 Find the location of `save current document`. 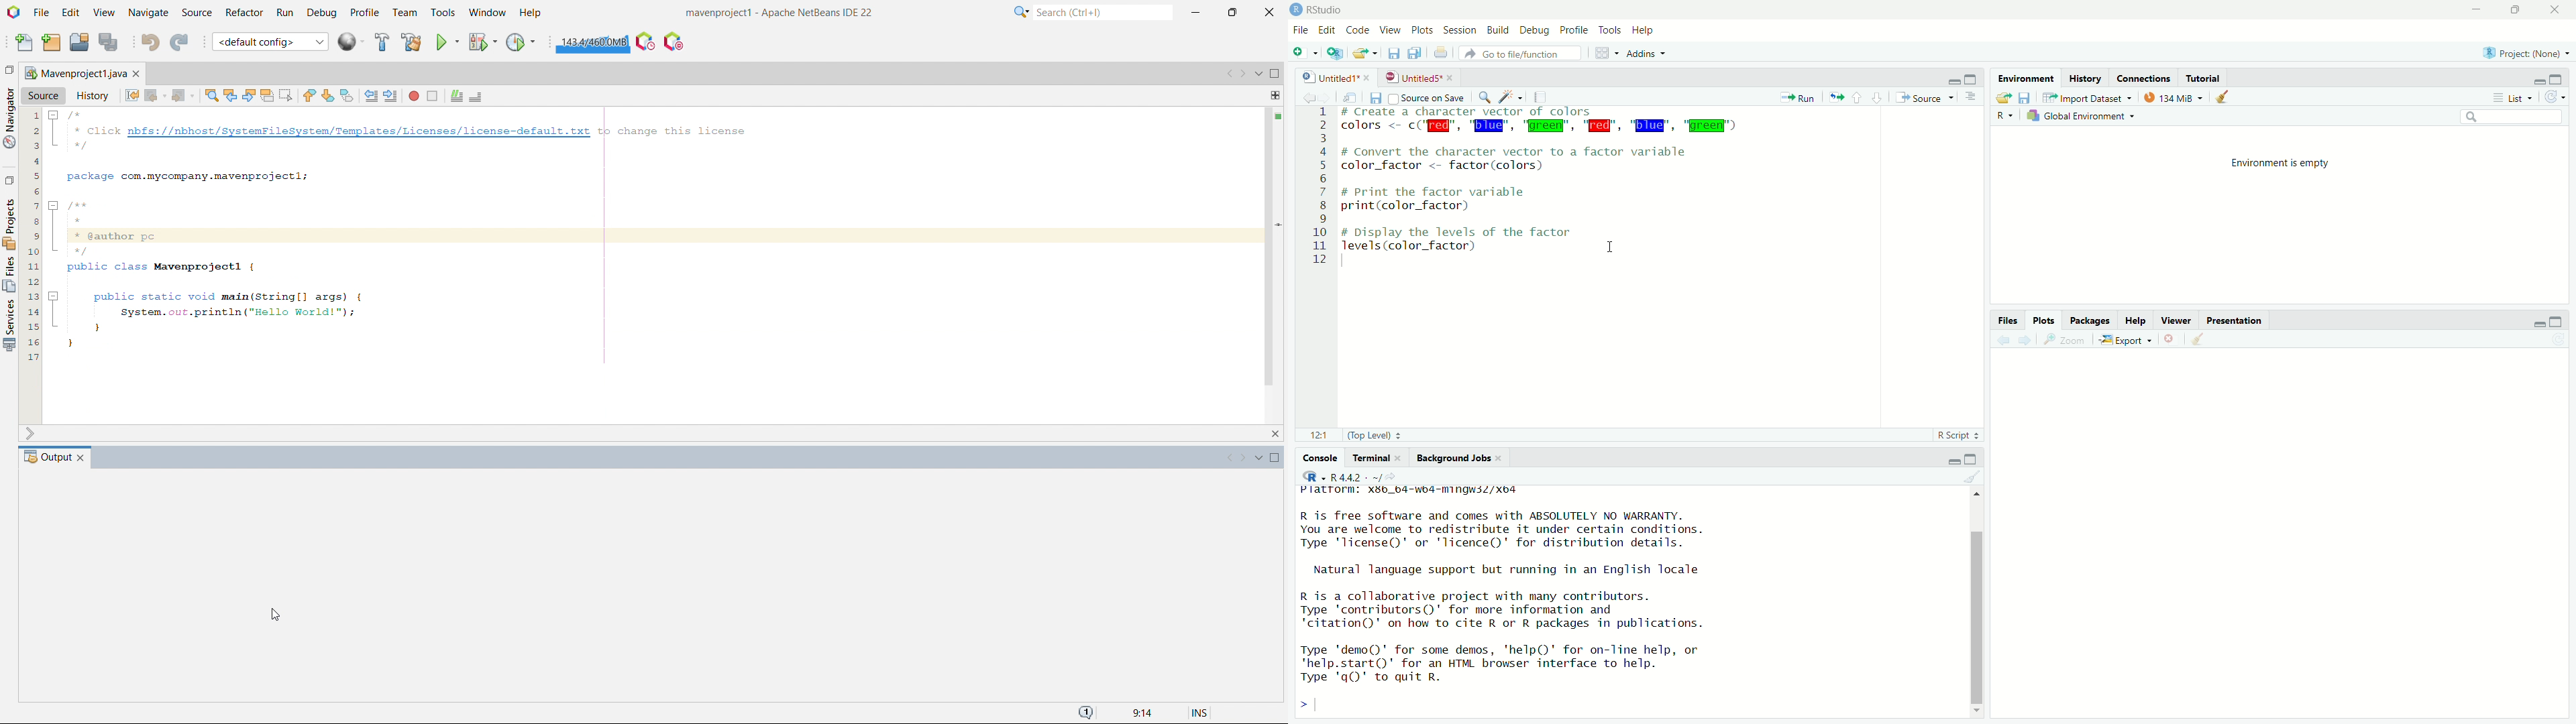

save current document is located at coordinates (1375, 98).